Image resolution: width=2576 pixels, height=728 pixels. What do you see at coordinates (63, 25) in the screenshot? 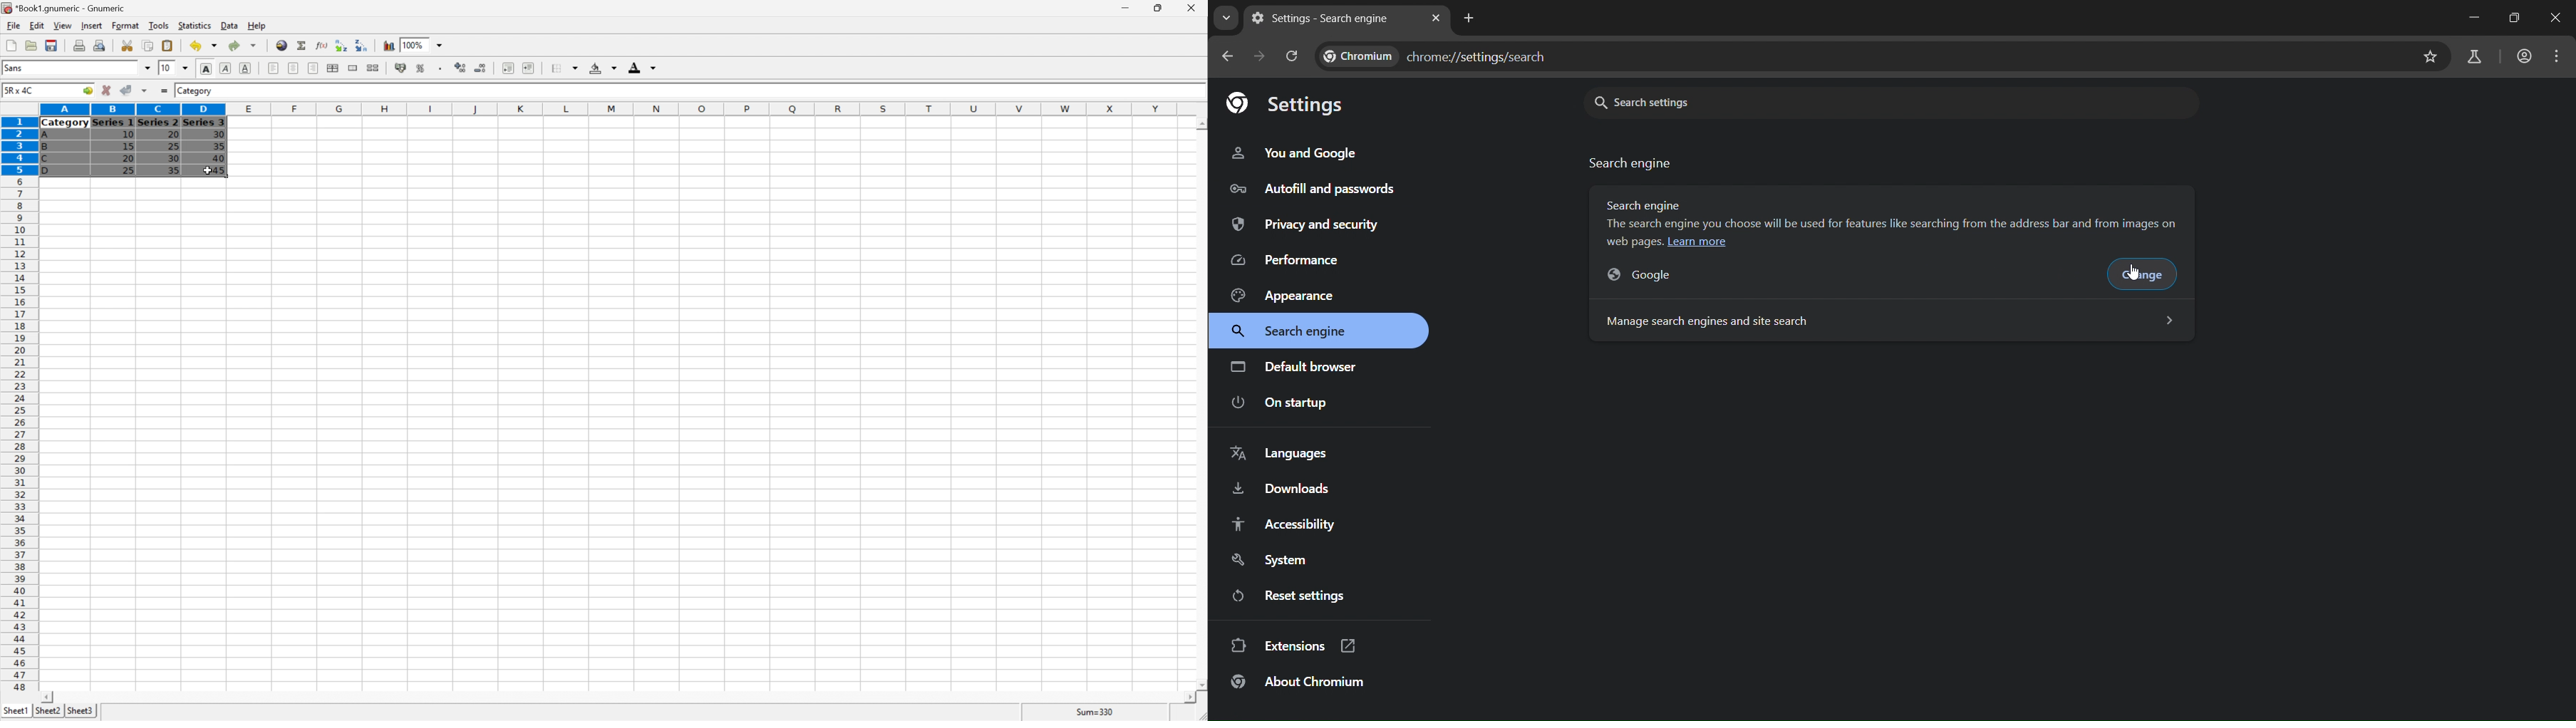
I see `View` at bounding box center [63, 25].